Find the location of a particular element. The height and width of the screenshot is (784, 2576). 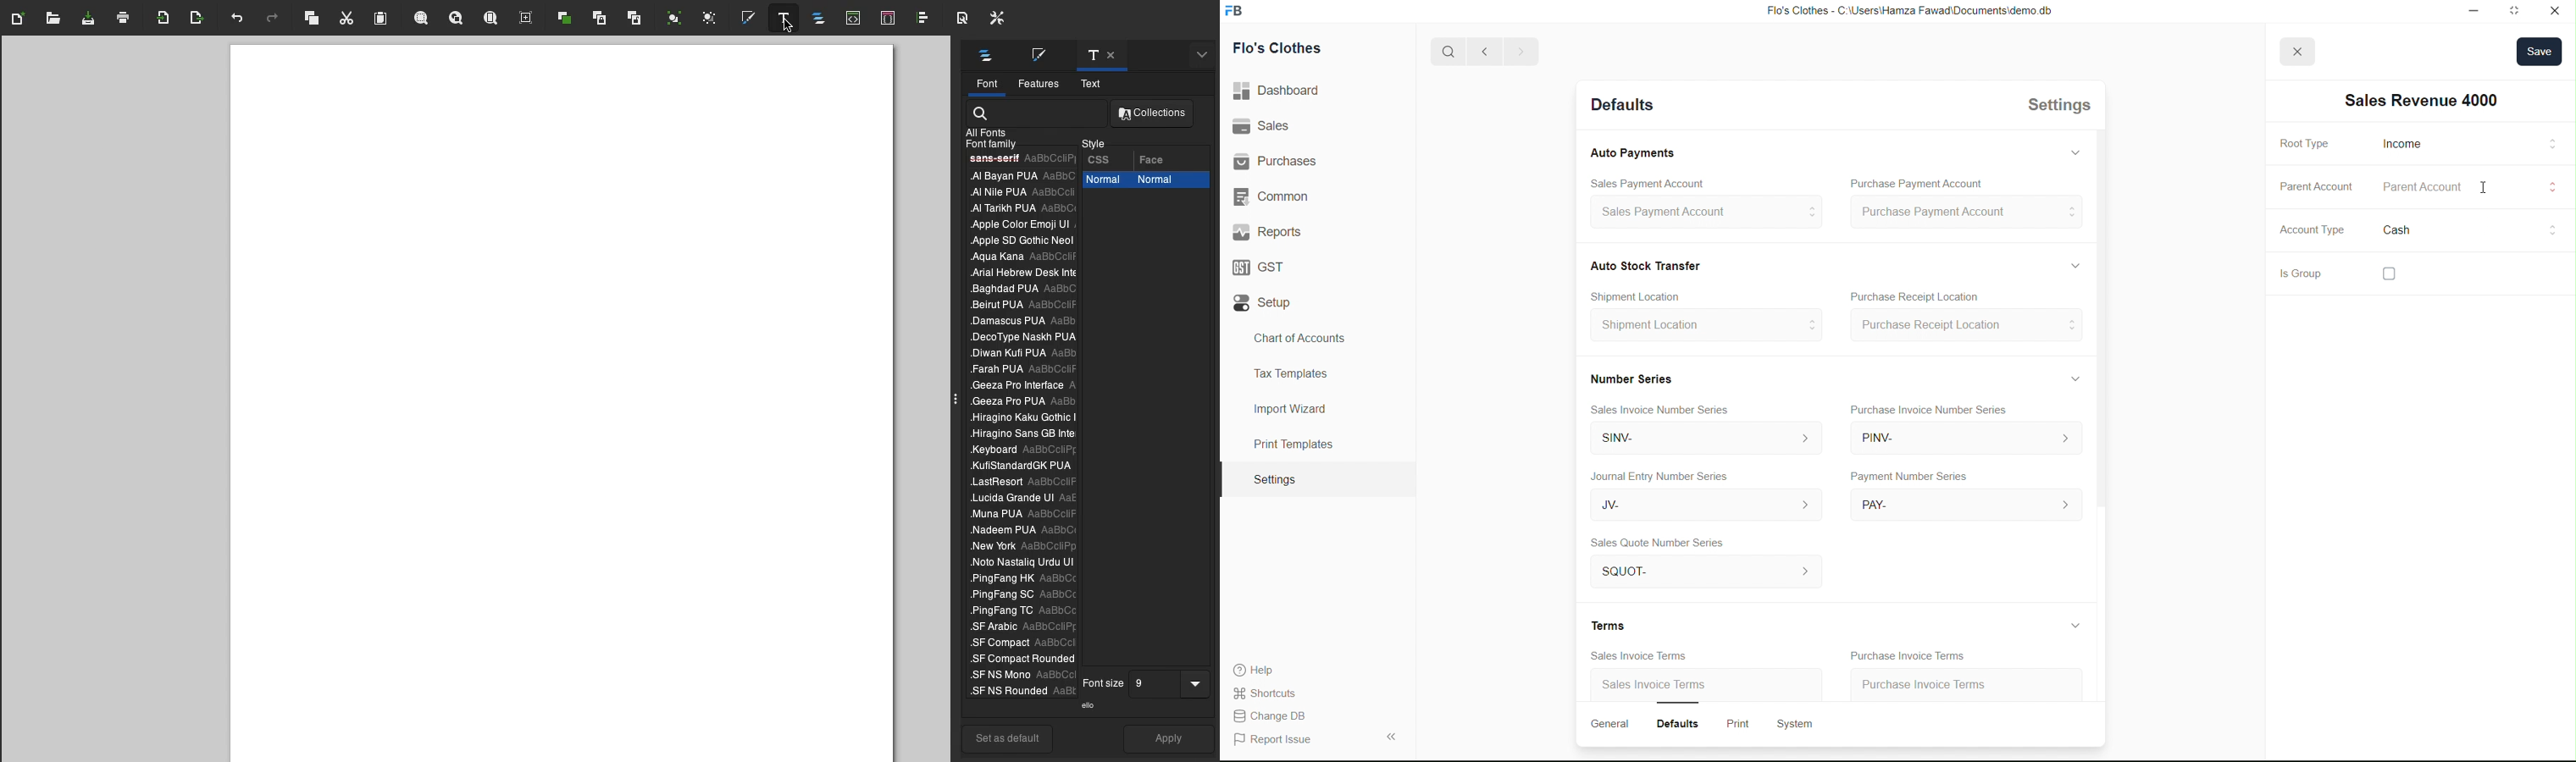

Defaults is located at coordinates (1684, 722).